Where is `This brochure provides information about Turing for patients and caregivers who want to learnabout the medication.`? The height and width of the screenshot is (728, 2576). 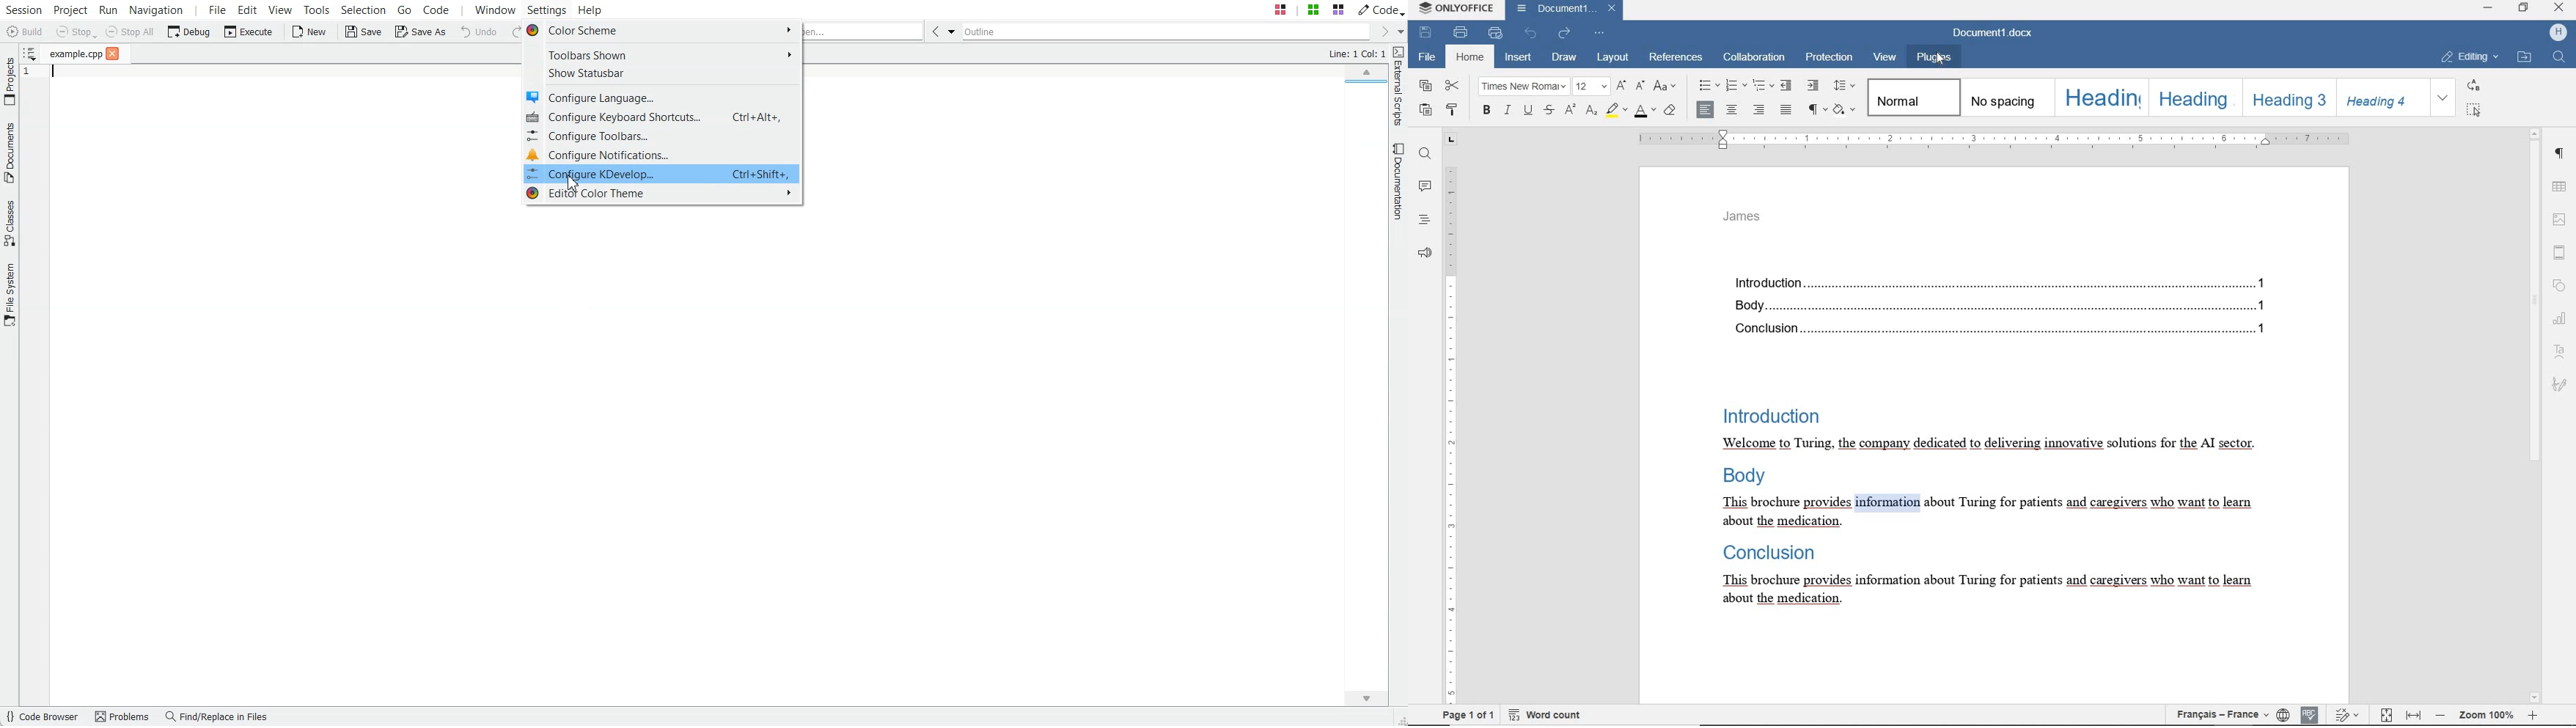 This brochure provides information about Turing for patients and caregivers who want to learnabout the medication. is located at coordinates (1984, 513).